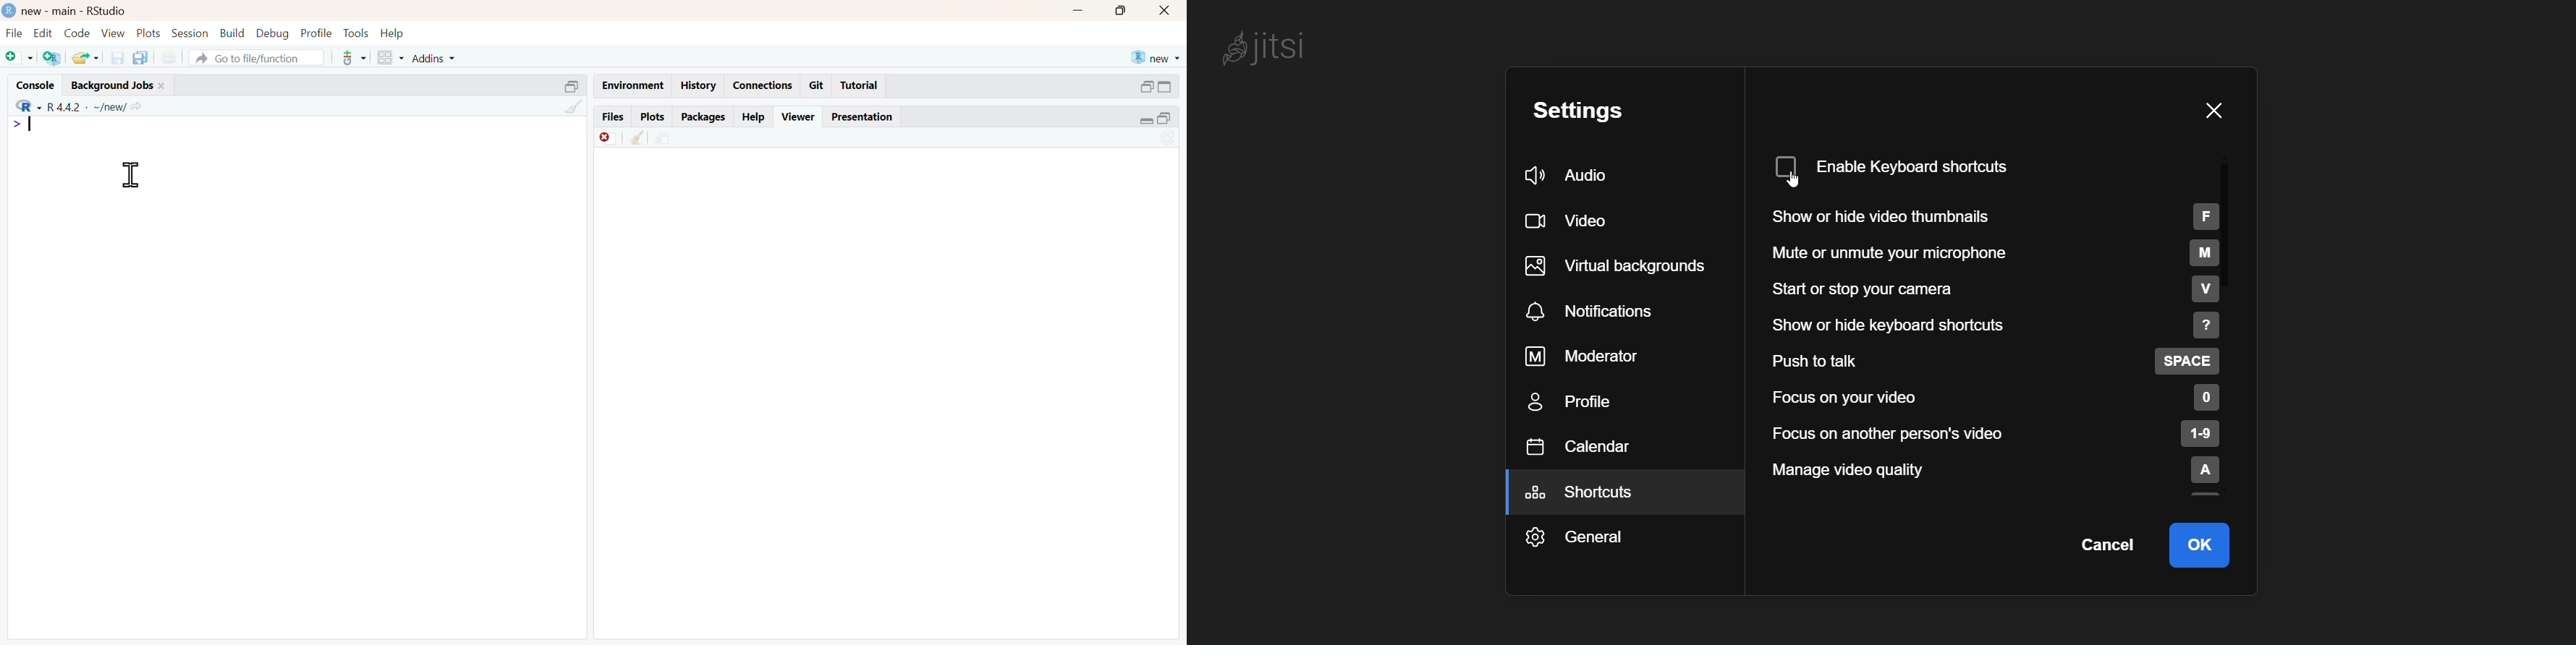 The width and height of the screenshot is (2576, 672). I want to click on New file, so click(18, 59).